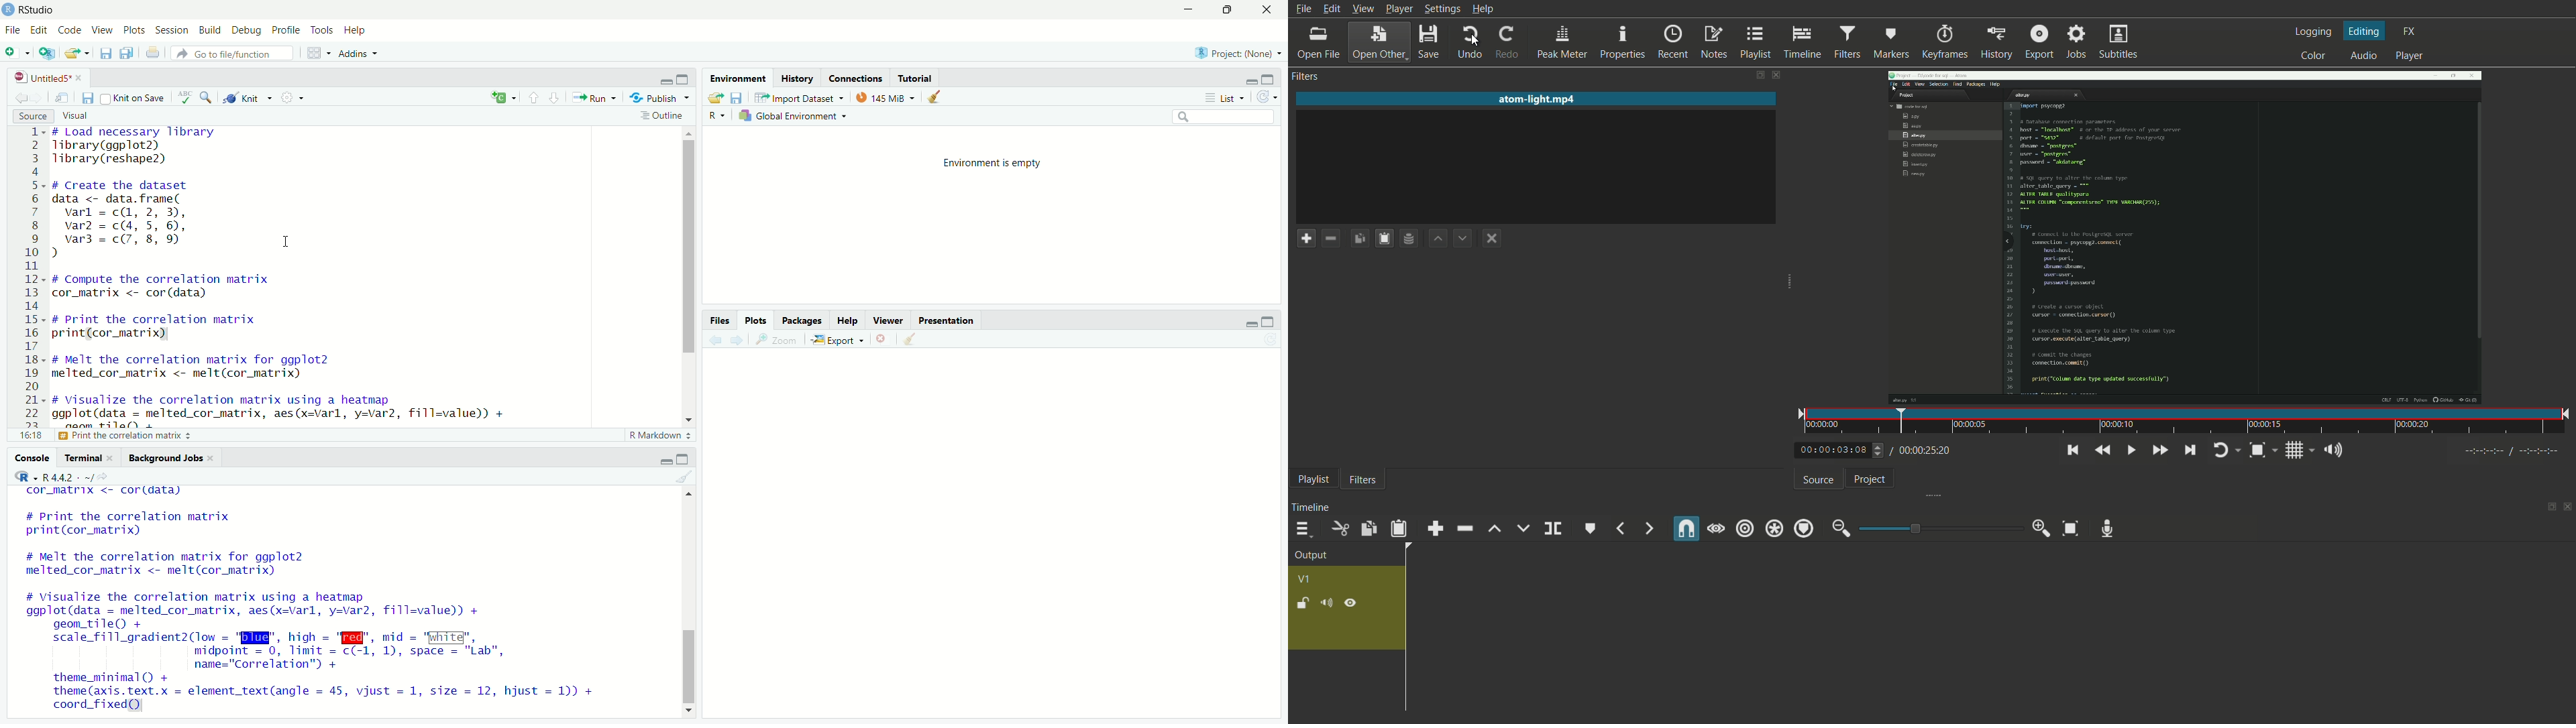 The height and width of the screenshot is (728, 2576). I want to click on new file, so click(13, 53).